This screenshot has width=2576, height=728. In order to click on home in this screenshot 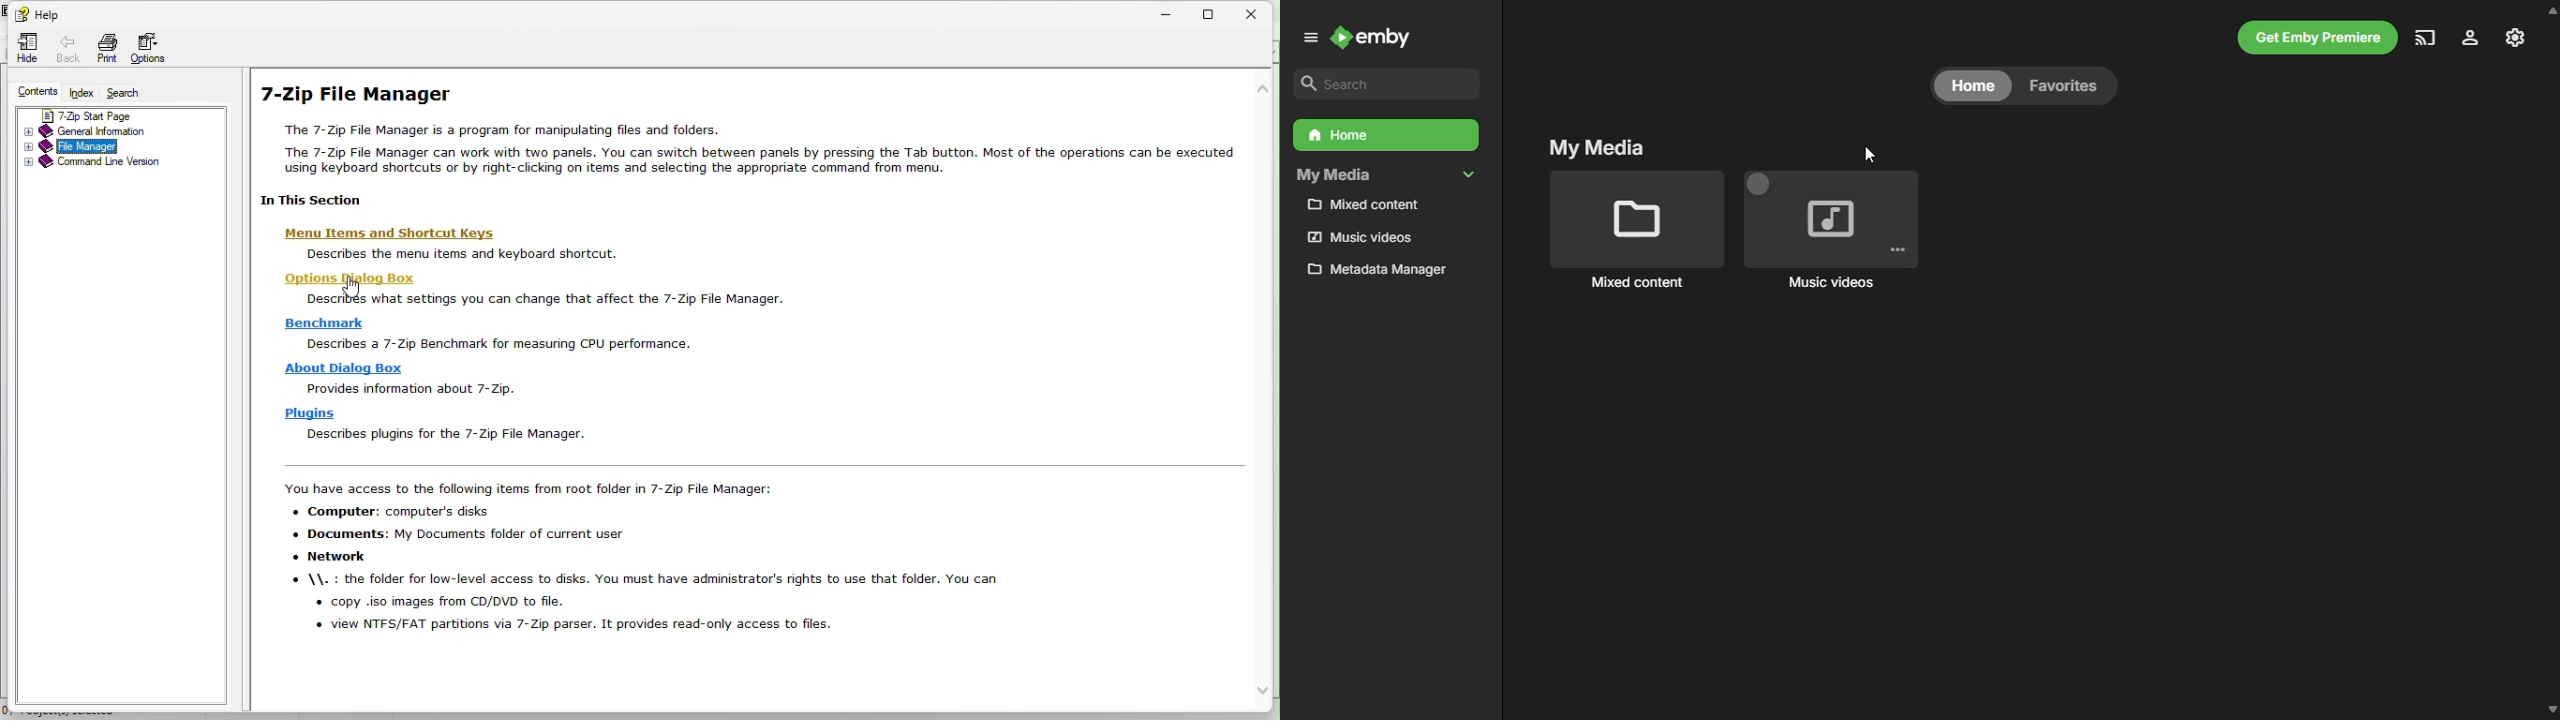, I will do `click(1387, 135)`.